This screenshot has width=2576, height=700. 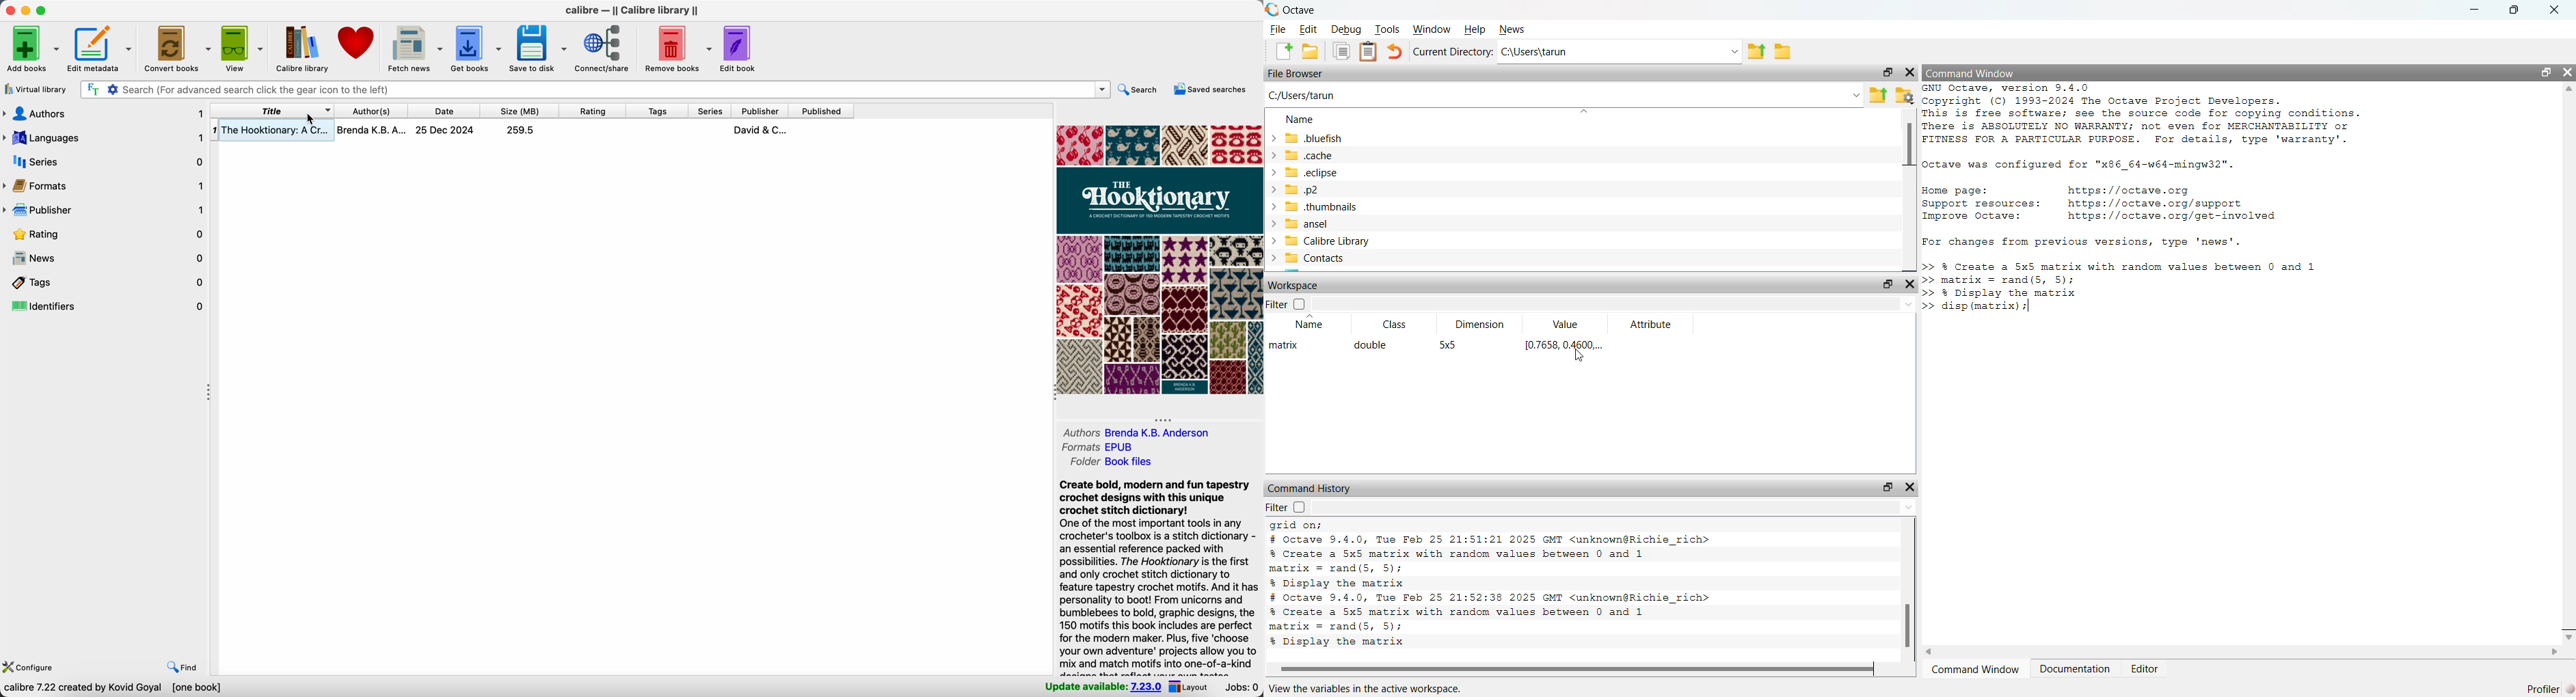 I want to click on get books, so click(x=477, y=47).